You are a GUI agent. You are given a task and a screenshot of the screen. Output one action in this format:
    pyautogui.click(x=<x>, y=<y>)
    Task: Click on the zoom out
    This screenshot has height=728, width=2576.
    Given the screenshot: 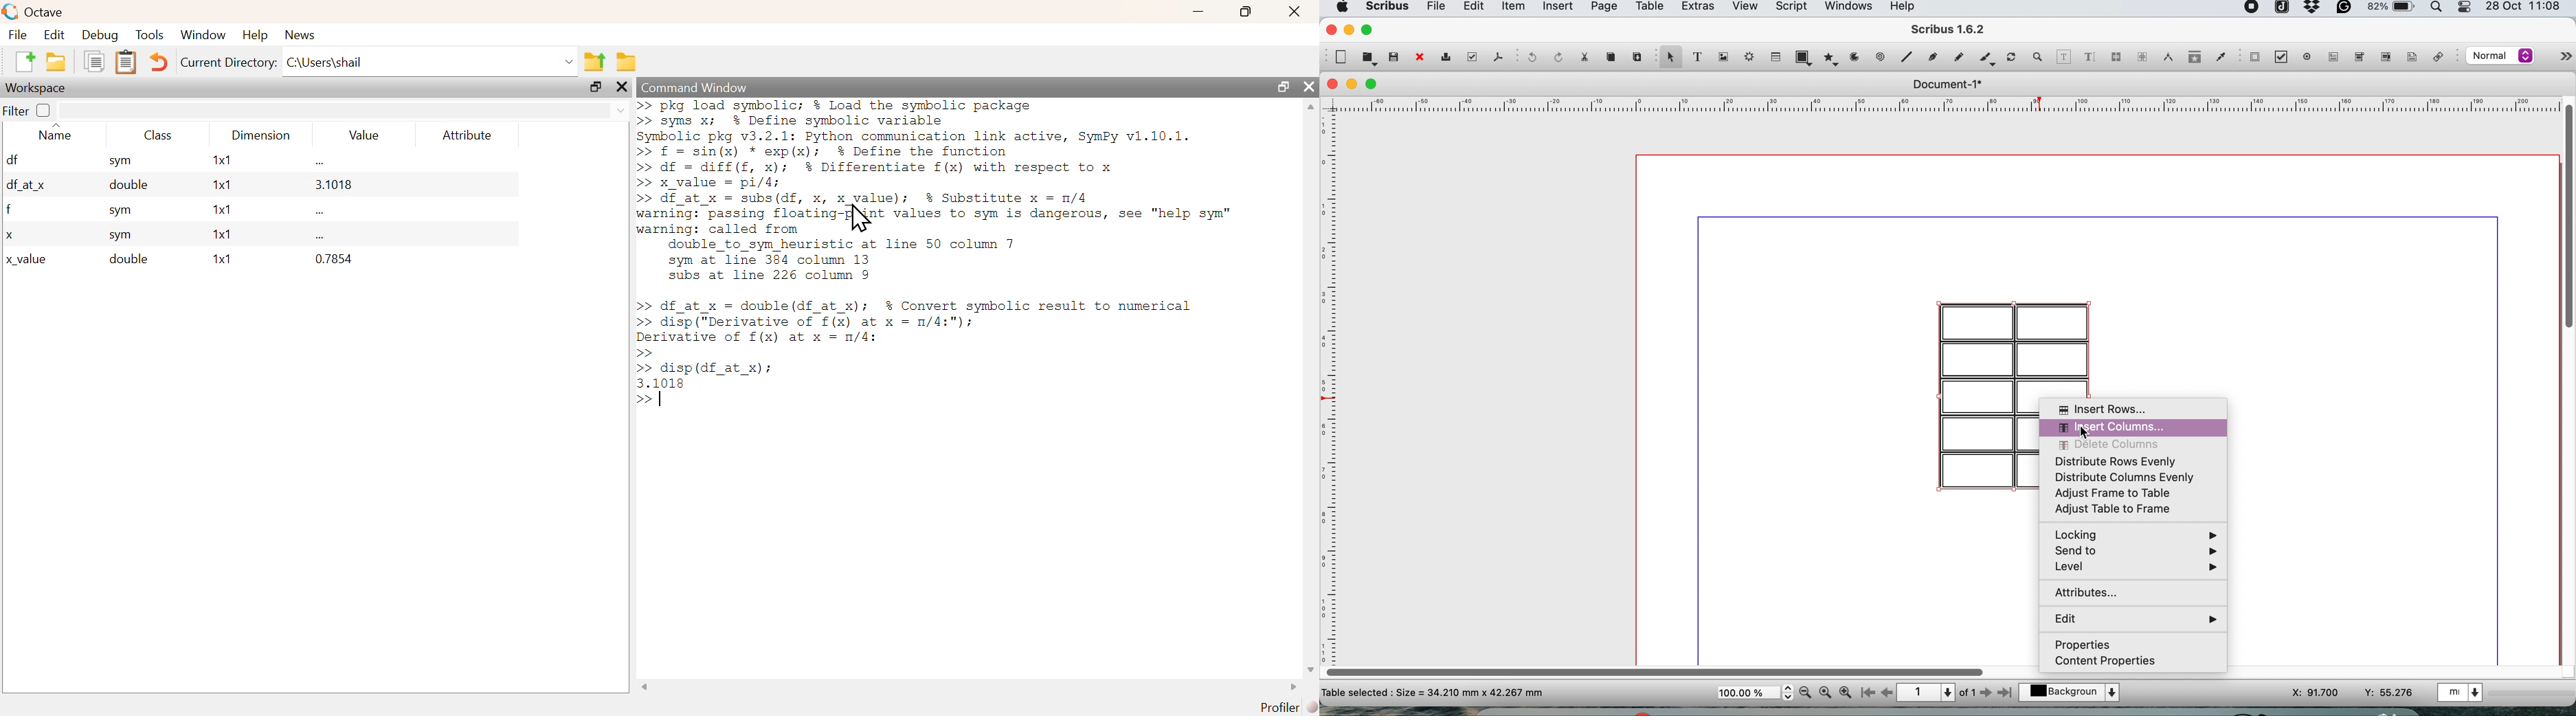 What is the action you would take?
    pyautogui.click(x=1807, y=692)
    